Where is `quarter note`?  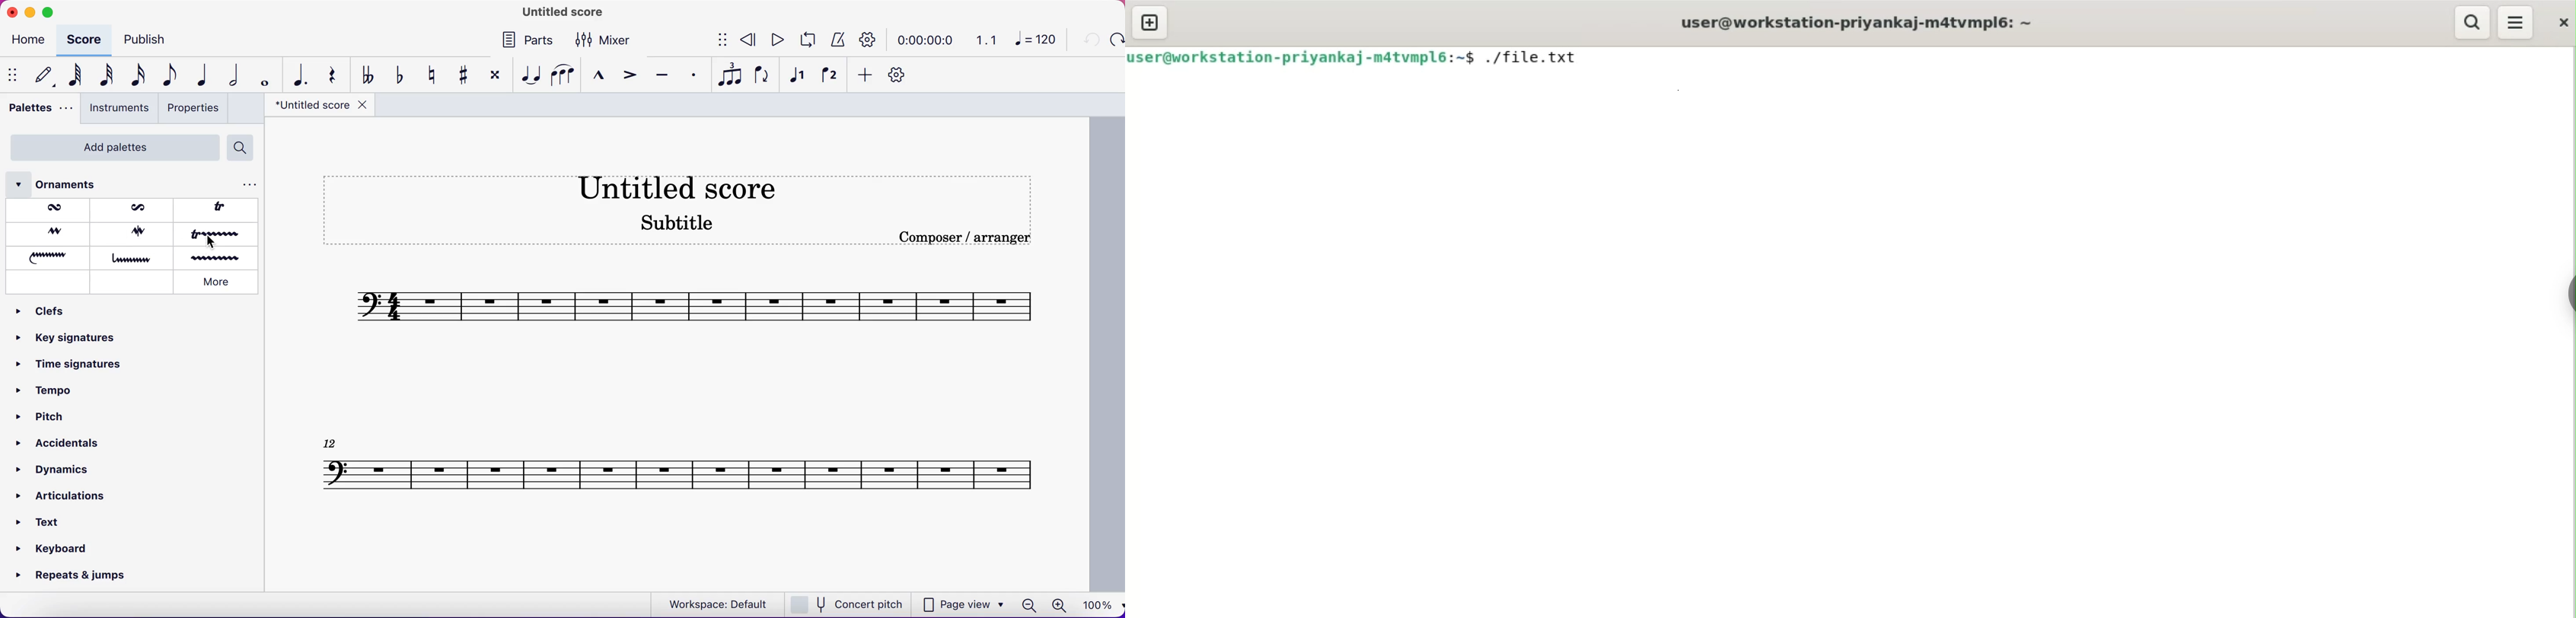
quarter note is located at coordinates (200, 76).